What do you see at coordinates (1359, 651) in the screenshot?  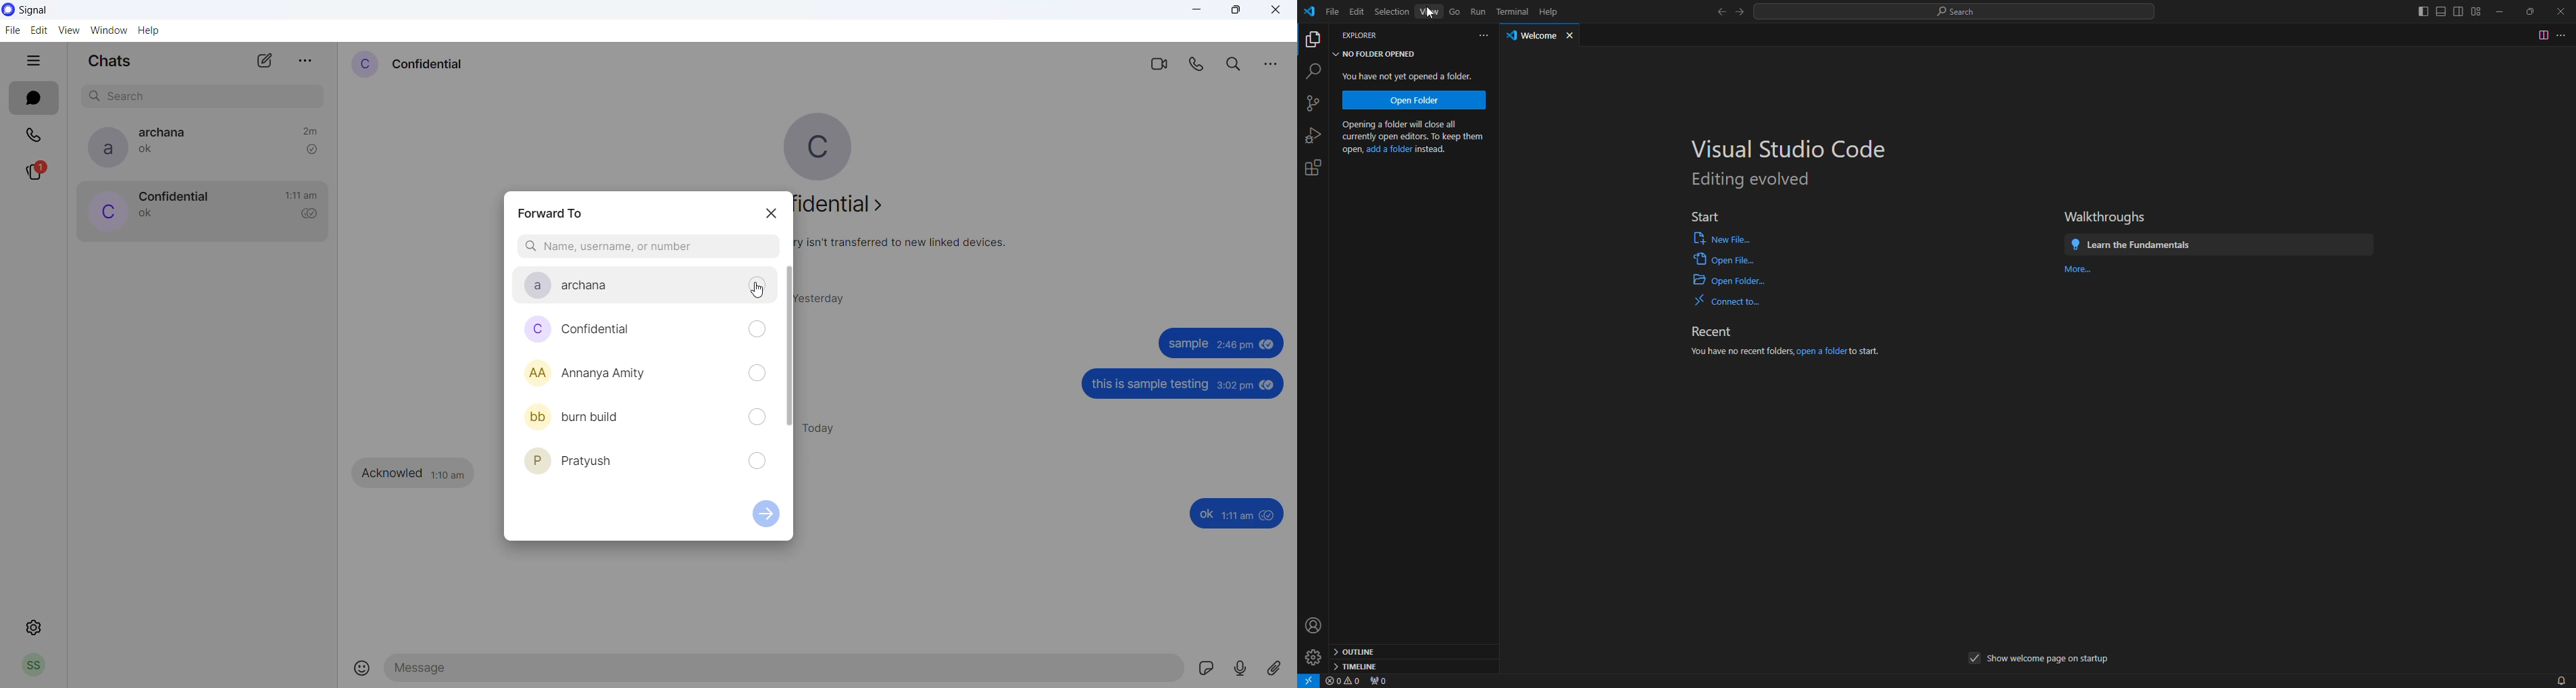 I see `outline` at bounding box center [1359, 651].